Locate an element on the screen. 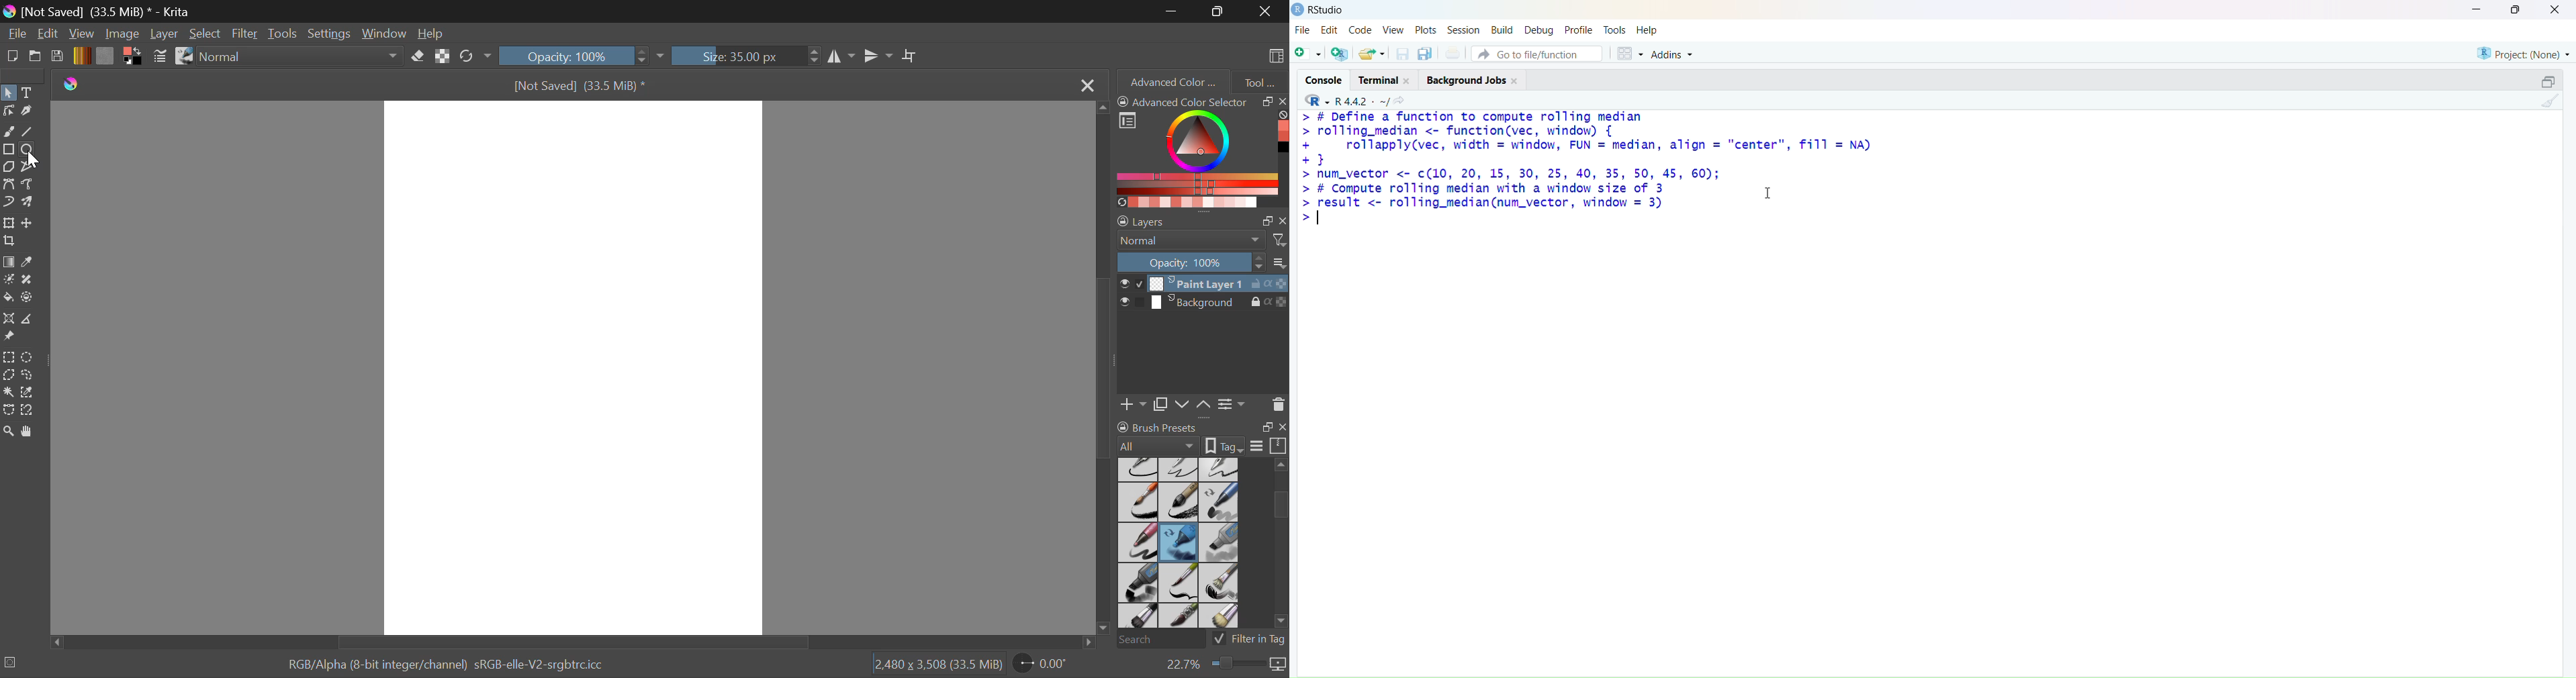 Image resolution: width=2576 pixels, height=700 pixels. session is located at coordinates (1464, 31).